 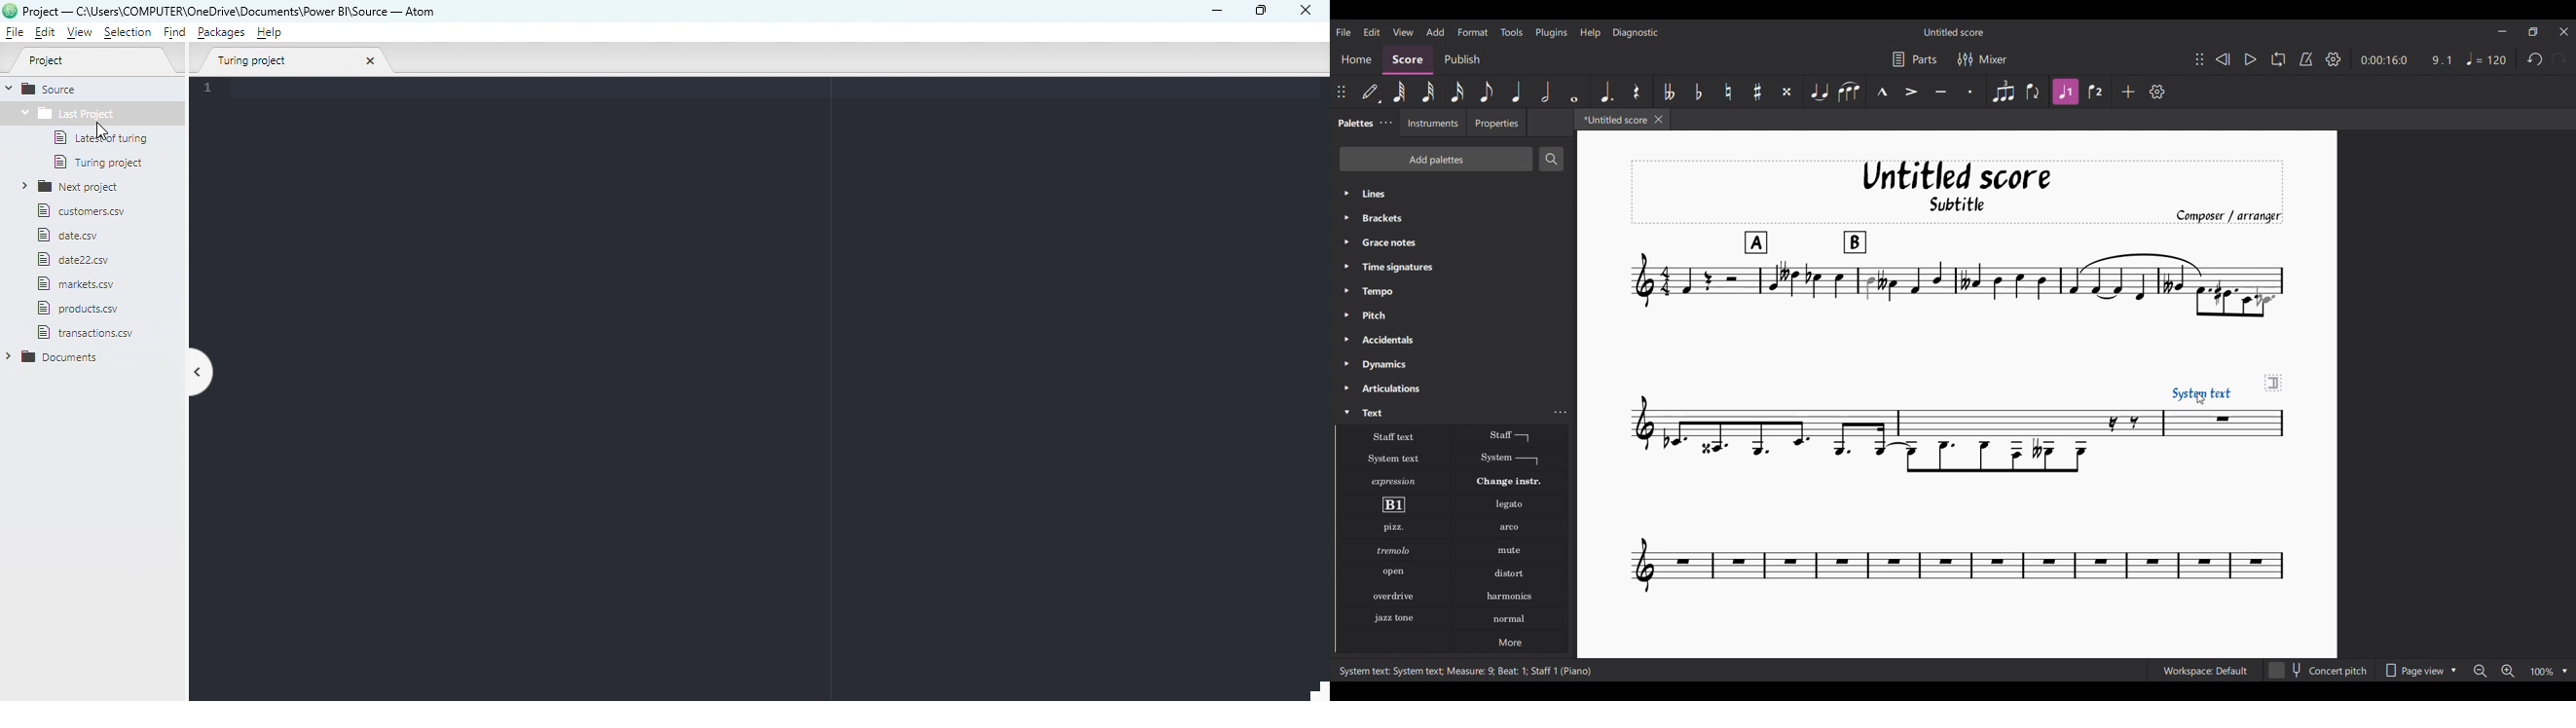 I want to click on Mixer settings, so click(x=1982, y=60).